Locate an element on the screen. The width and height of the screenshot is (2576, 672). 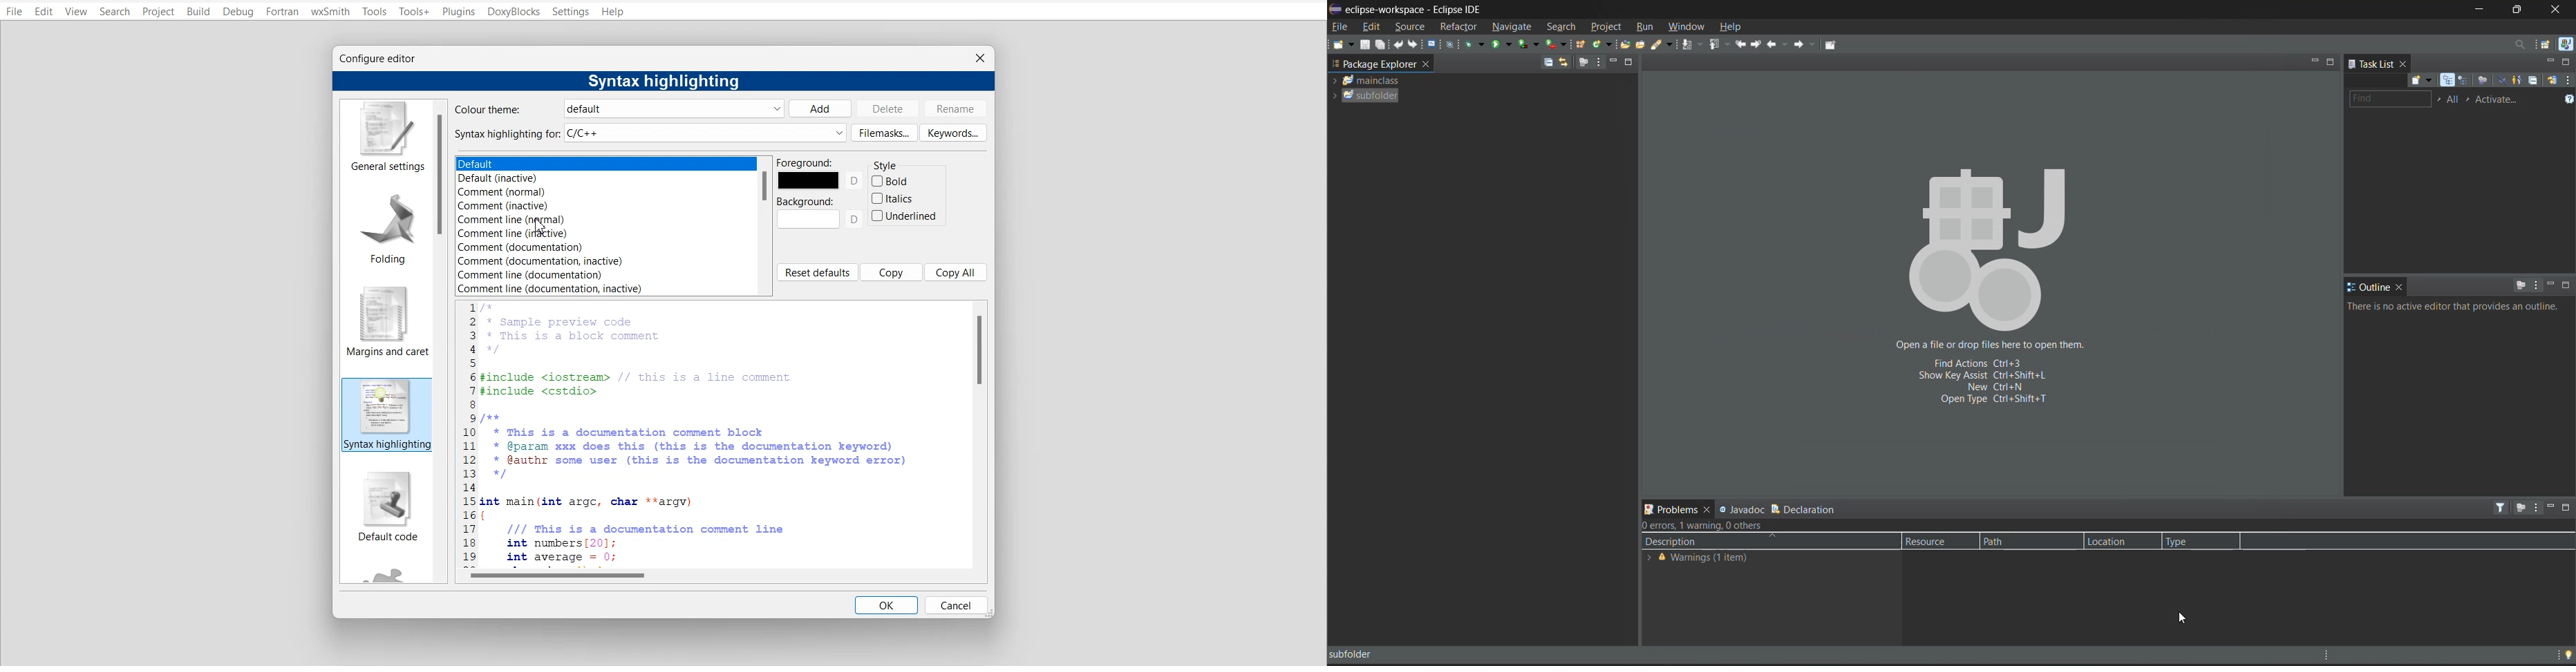
Tools is located at coordinates (375, 11).